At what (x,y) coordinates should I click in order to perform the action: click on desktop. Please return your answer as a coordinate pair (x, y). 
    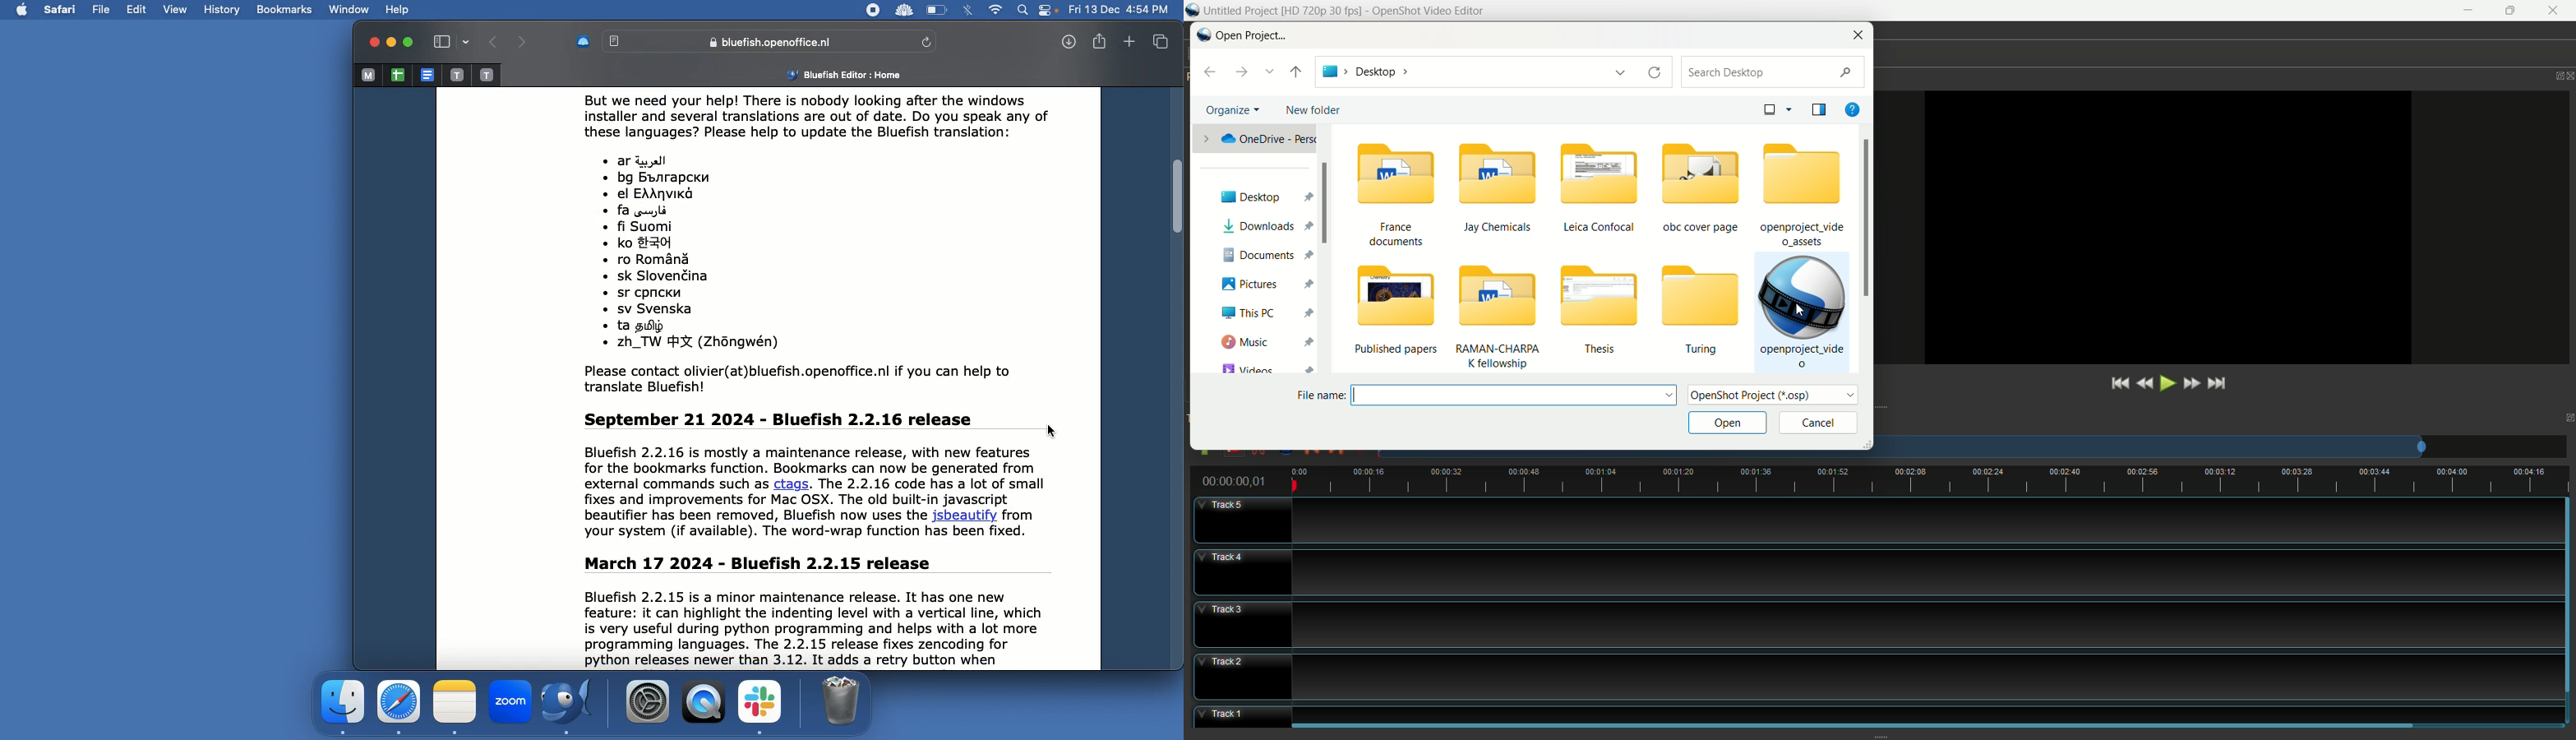
    Looking at the image, I should click on (1268, 192).